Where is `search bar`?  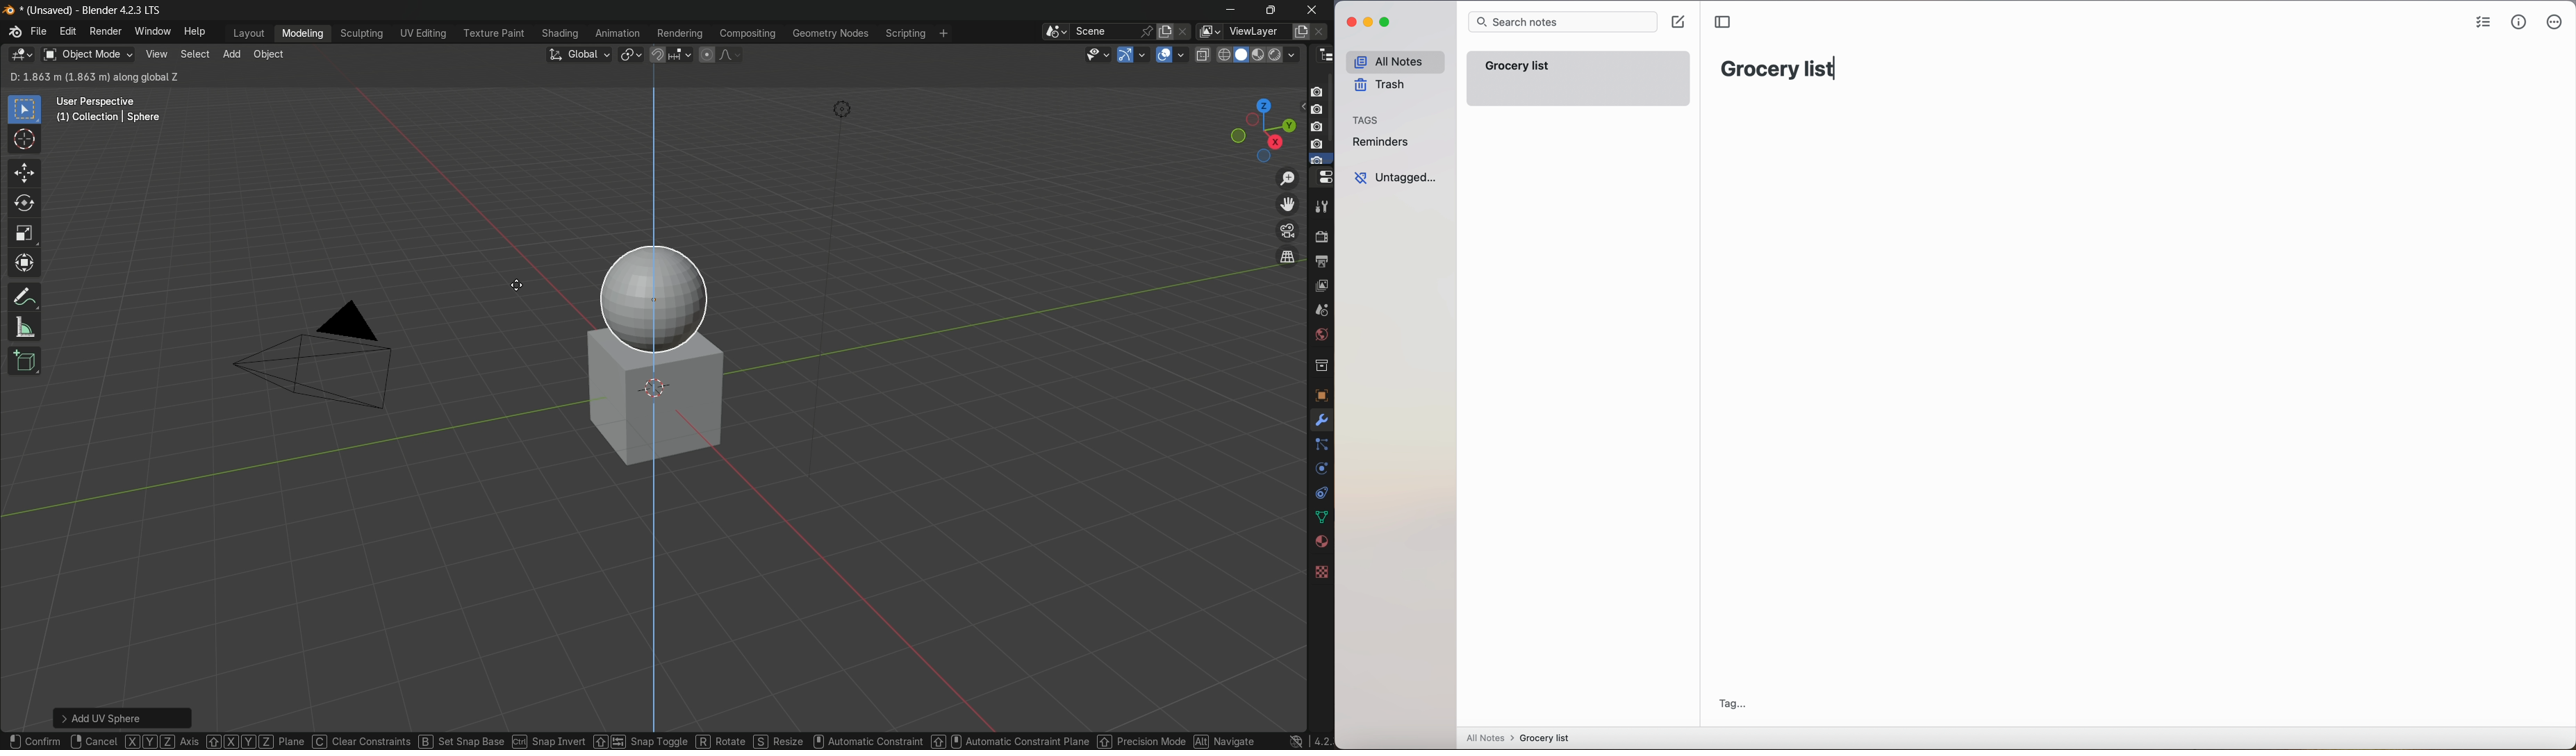 search bar is located at coordinates (1560, 23).